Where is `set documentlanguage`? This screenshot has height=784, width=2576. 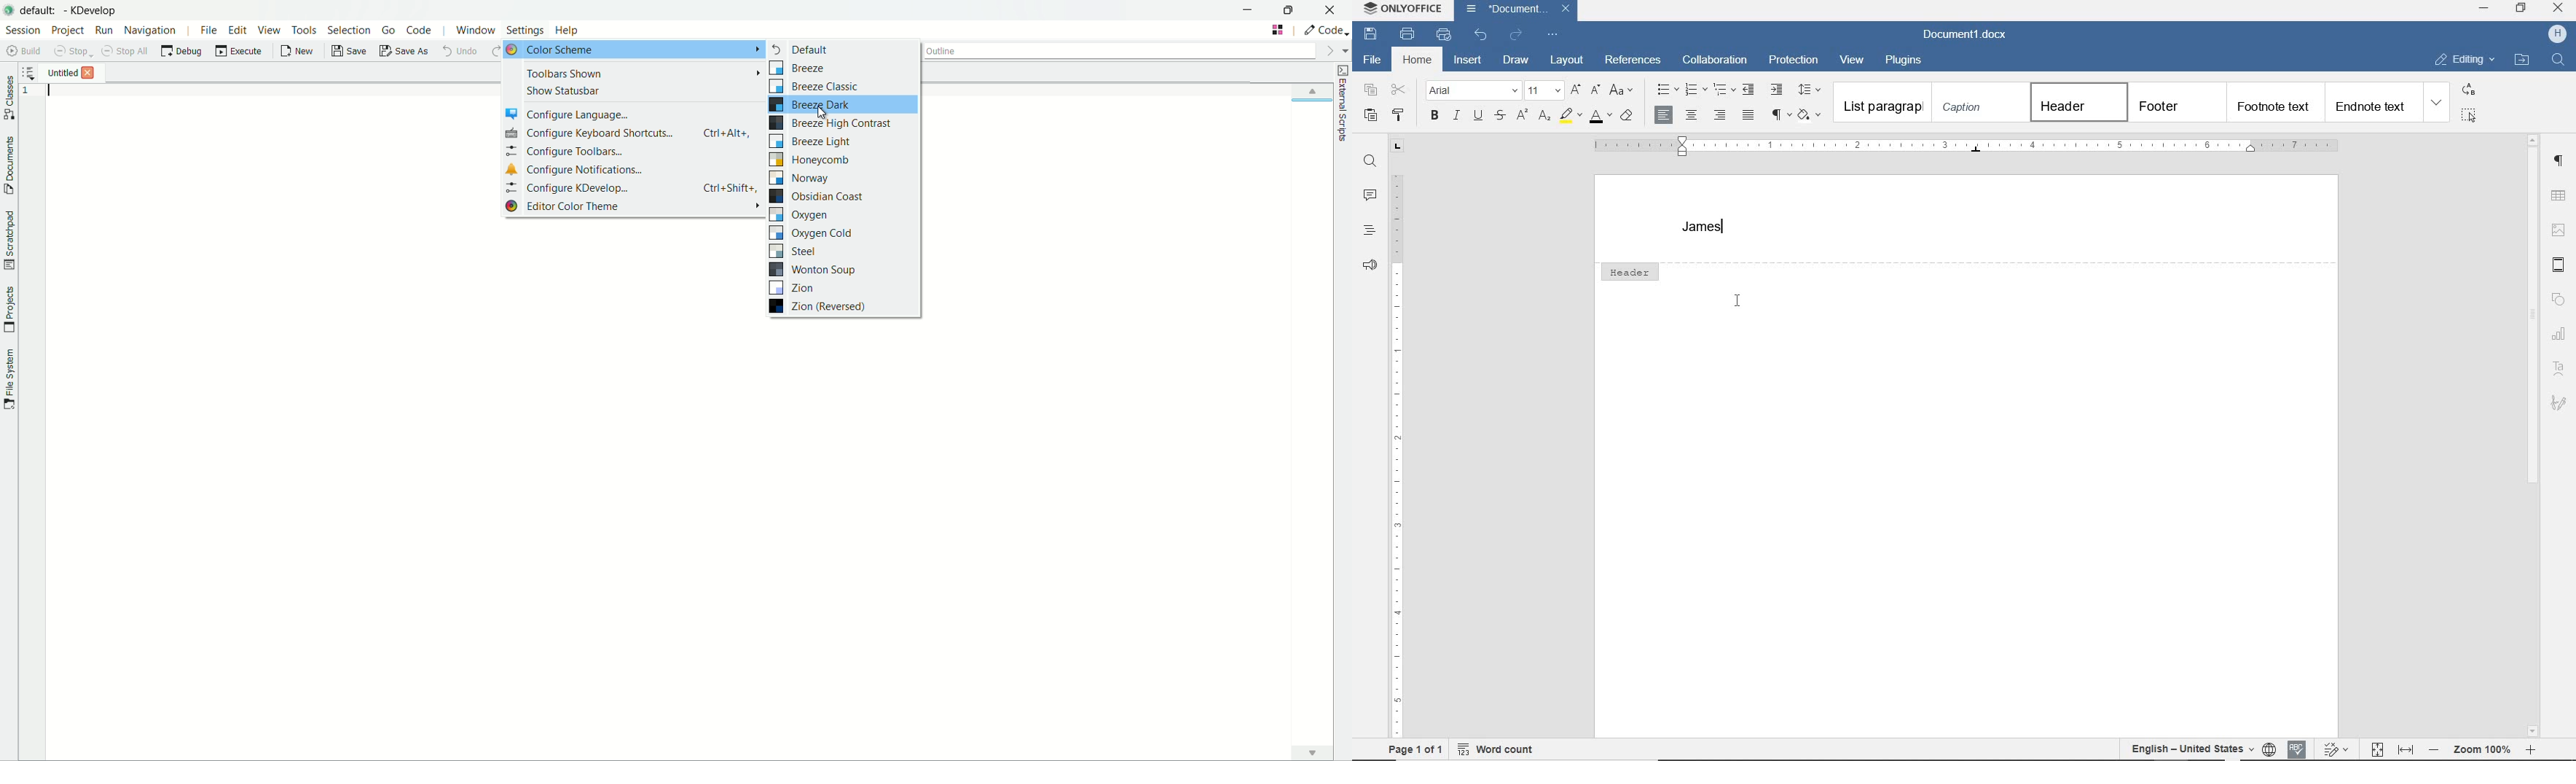 set documentlanguage is located at coordinates (2269, 749).